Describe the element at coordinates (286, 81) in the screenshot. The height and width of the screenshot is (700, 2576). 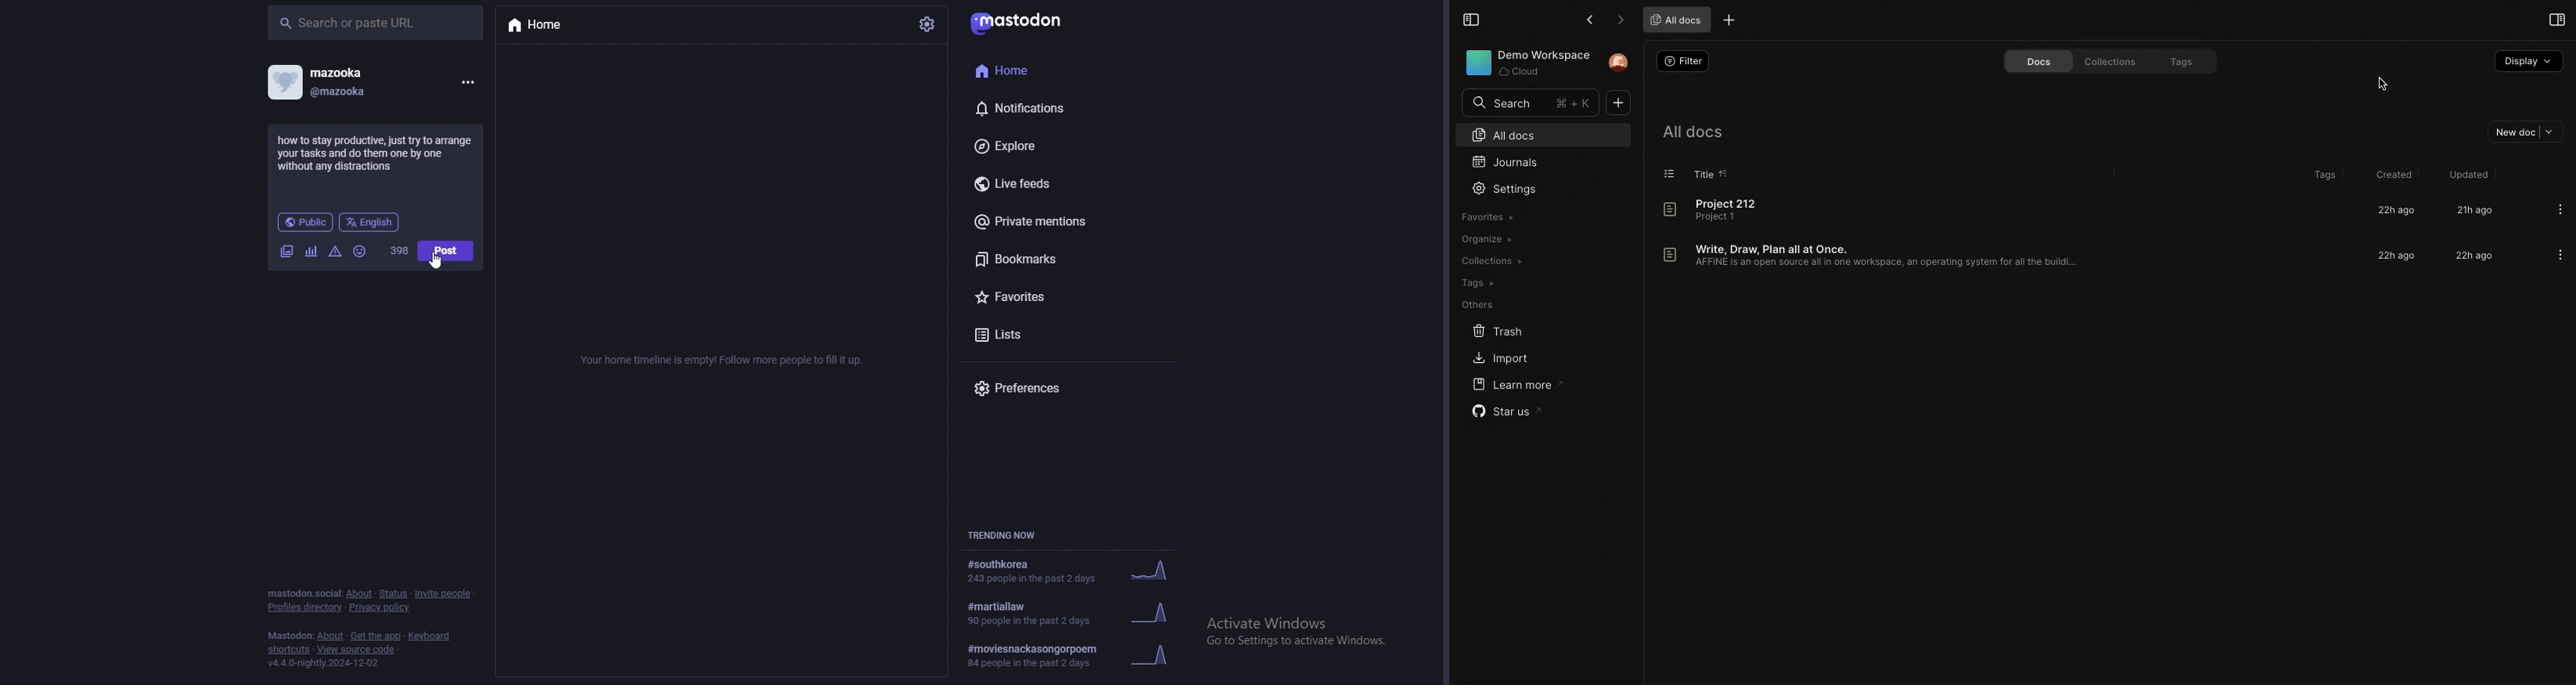
I see `profile picture` at that location.